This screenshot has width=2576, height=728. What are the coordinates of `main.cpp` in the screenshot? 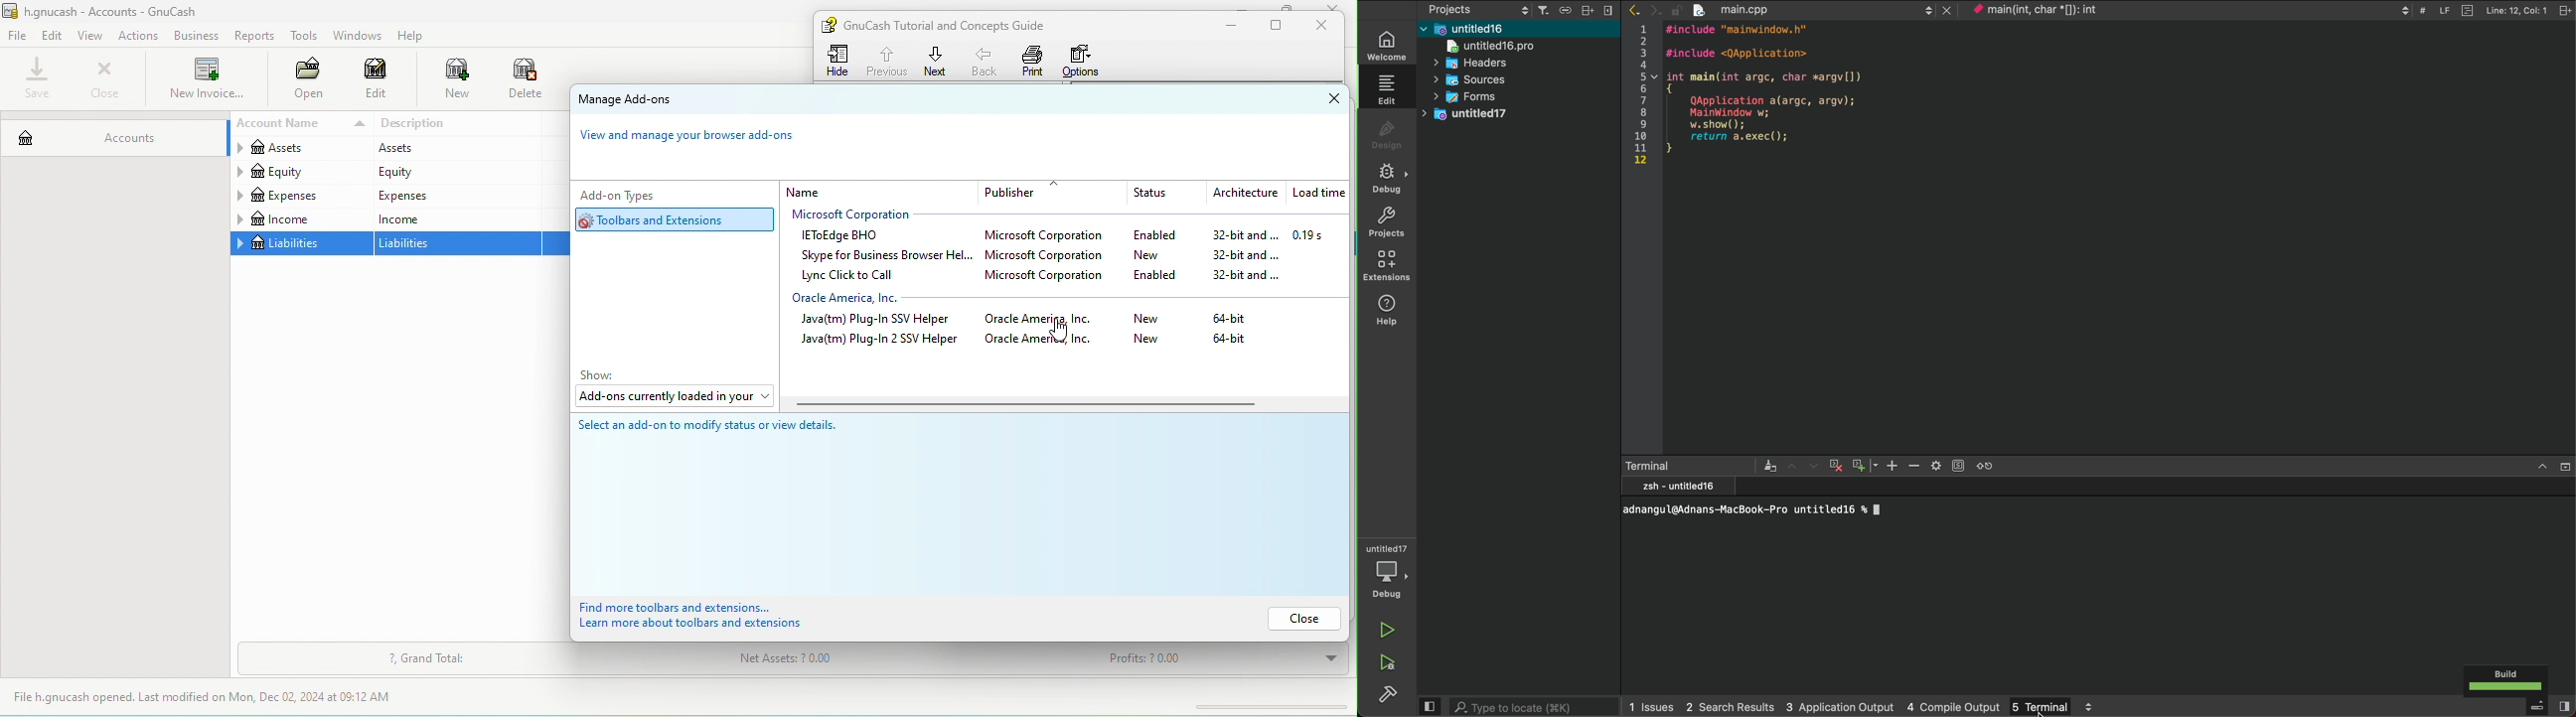 It's located at (1802, 10).